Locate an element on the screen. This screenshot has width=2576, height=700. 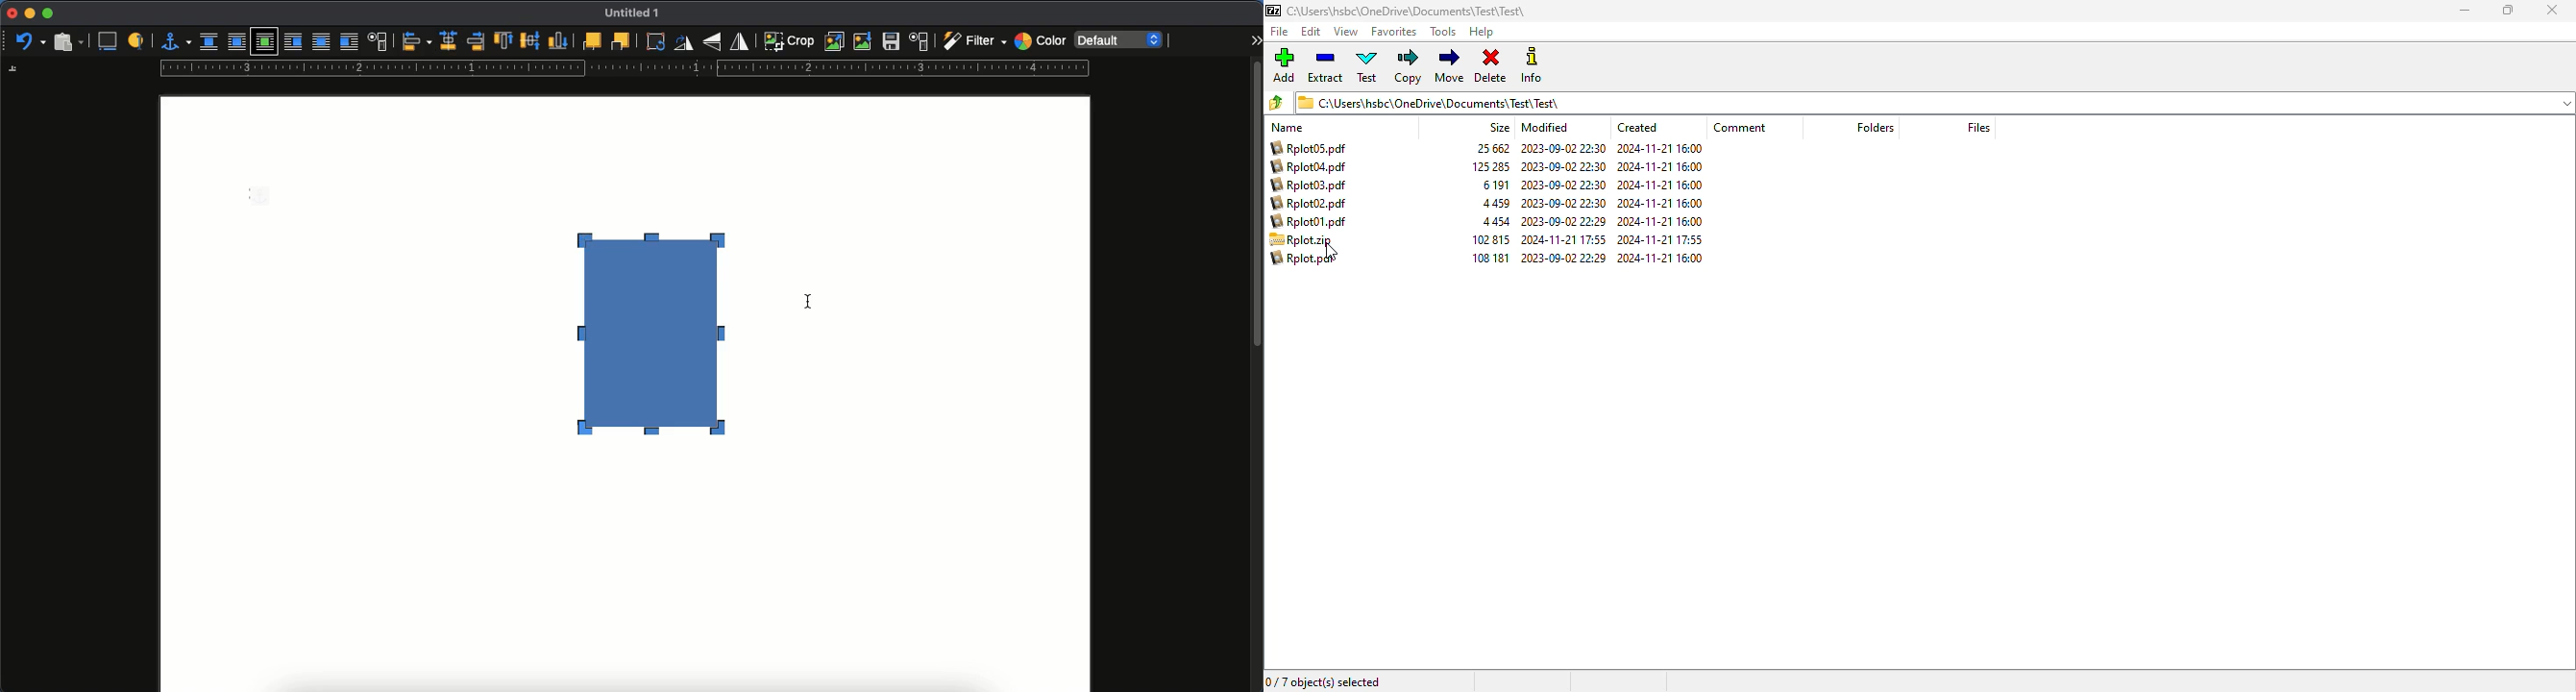
edit is located at coordinates (1312, 32).